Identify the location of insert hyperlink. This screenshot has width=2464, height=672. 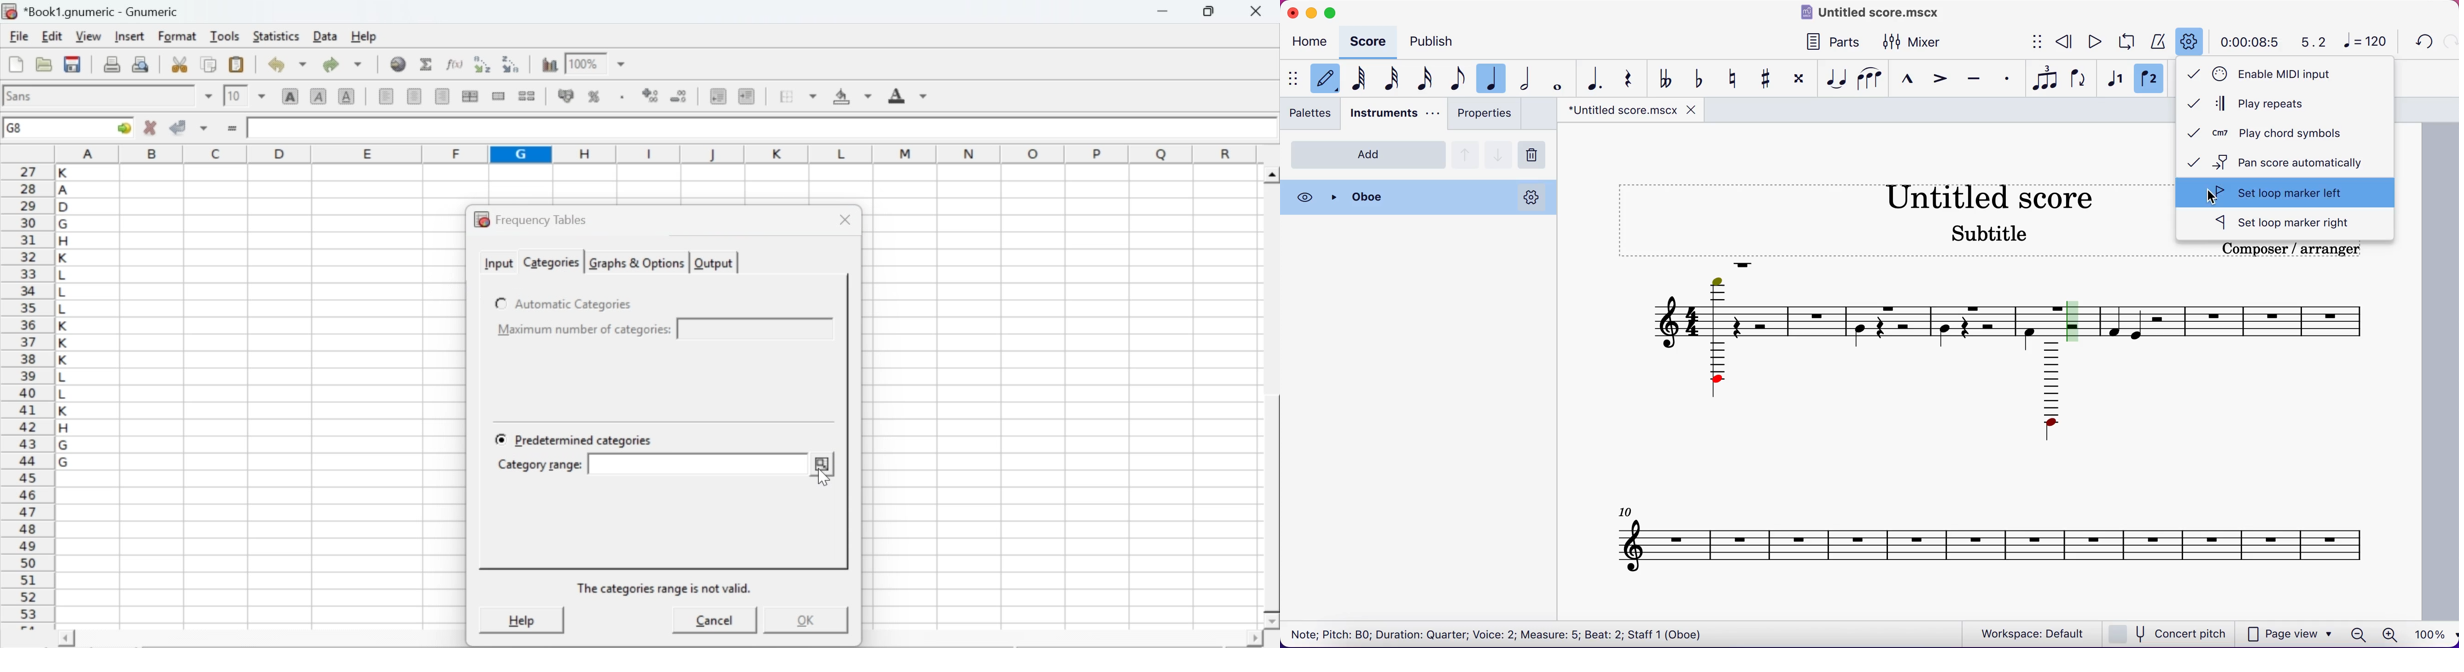
(399, 64).